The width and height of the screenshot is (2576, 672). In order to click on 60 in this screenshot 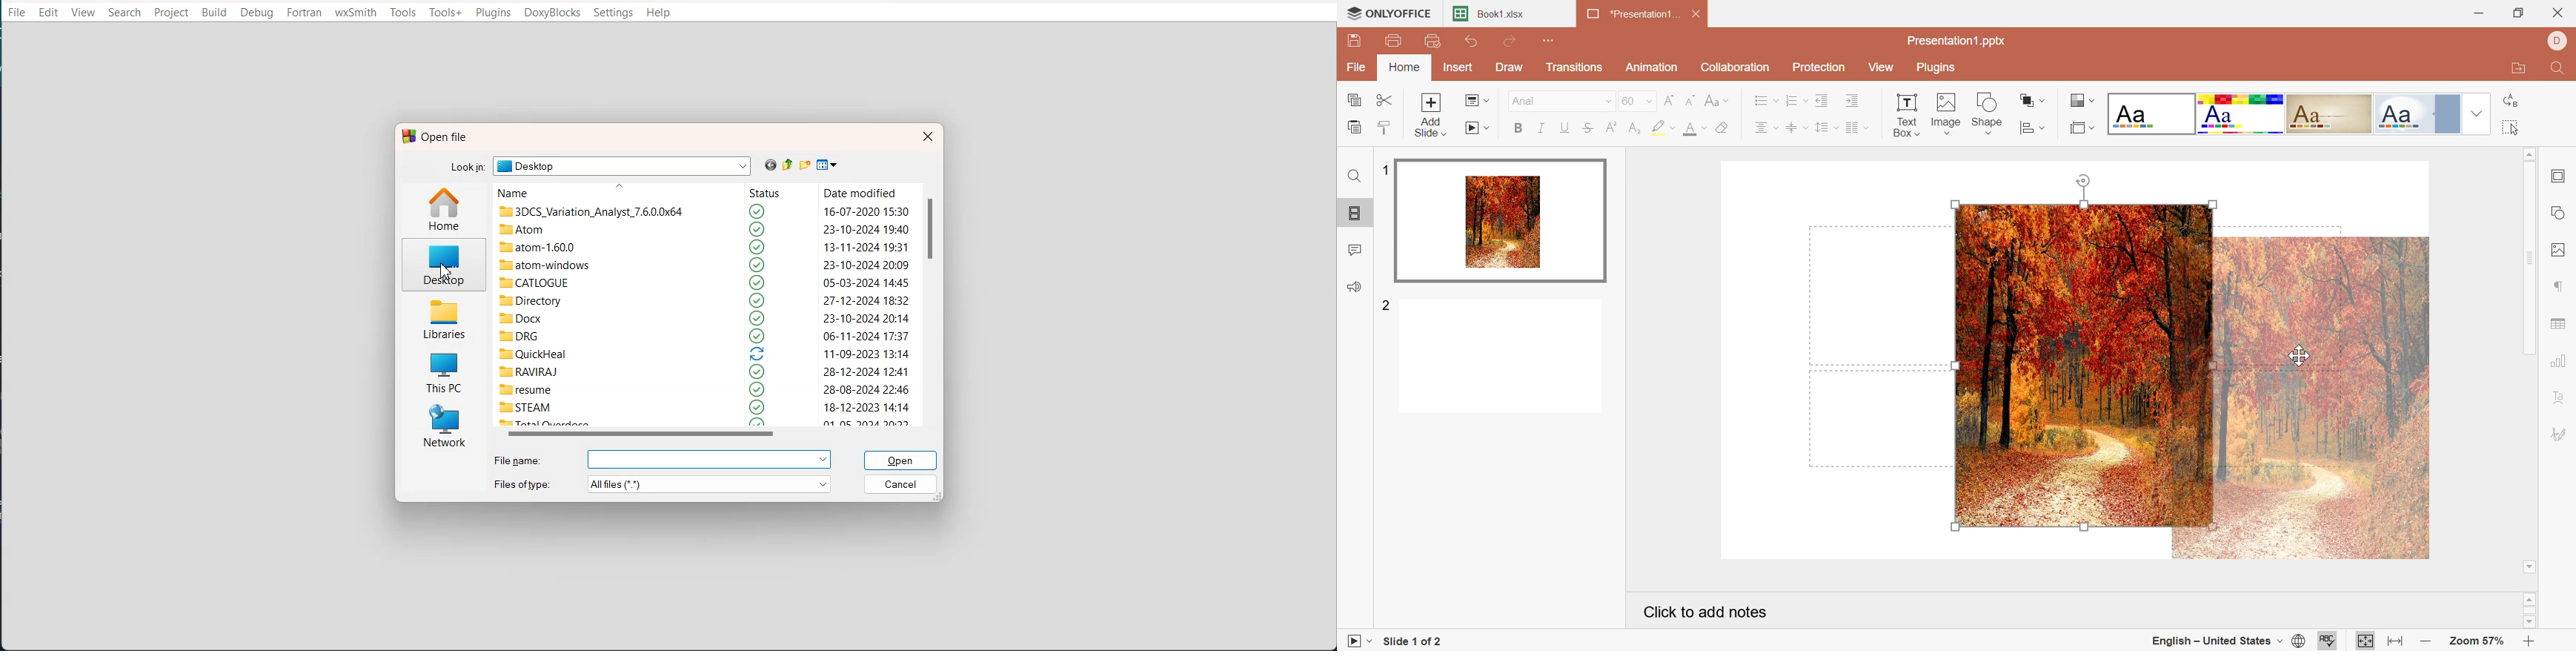, I will do `click(1636, 102)`.